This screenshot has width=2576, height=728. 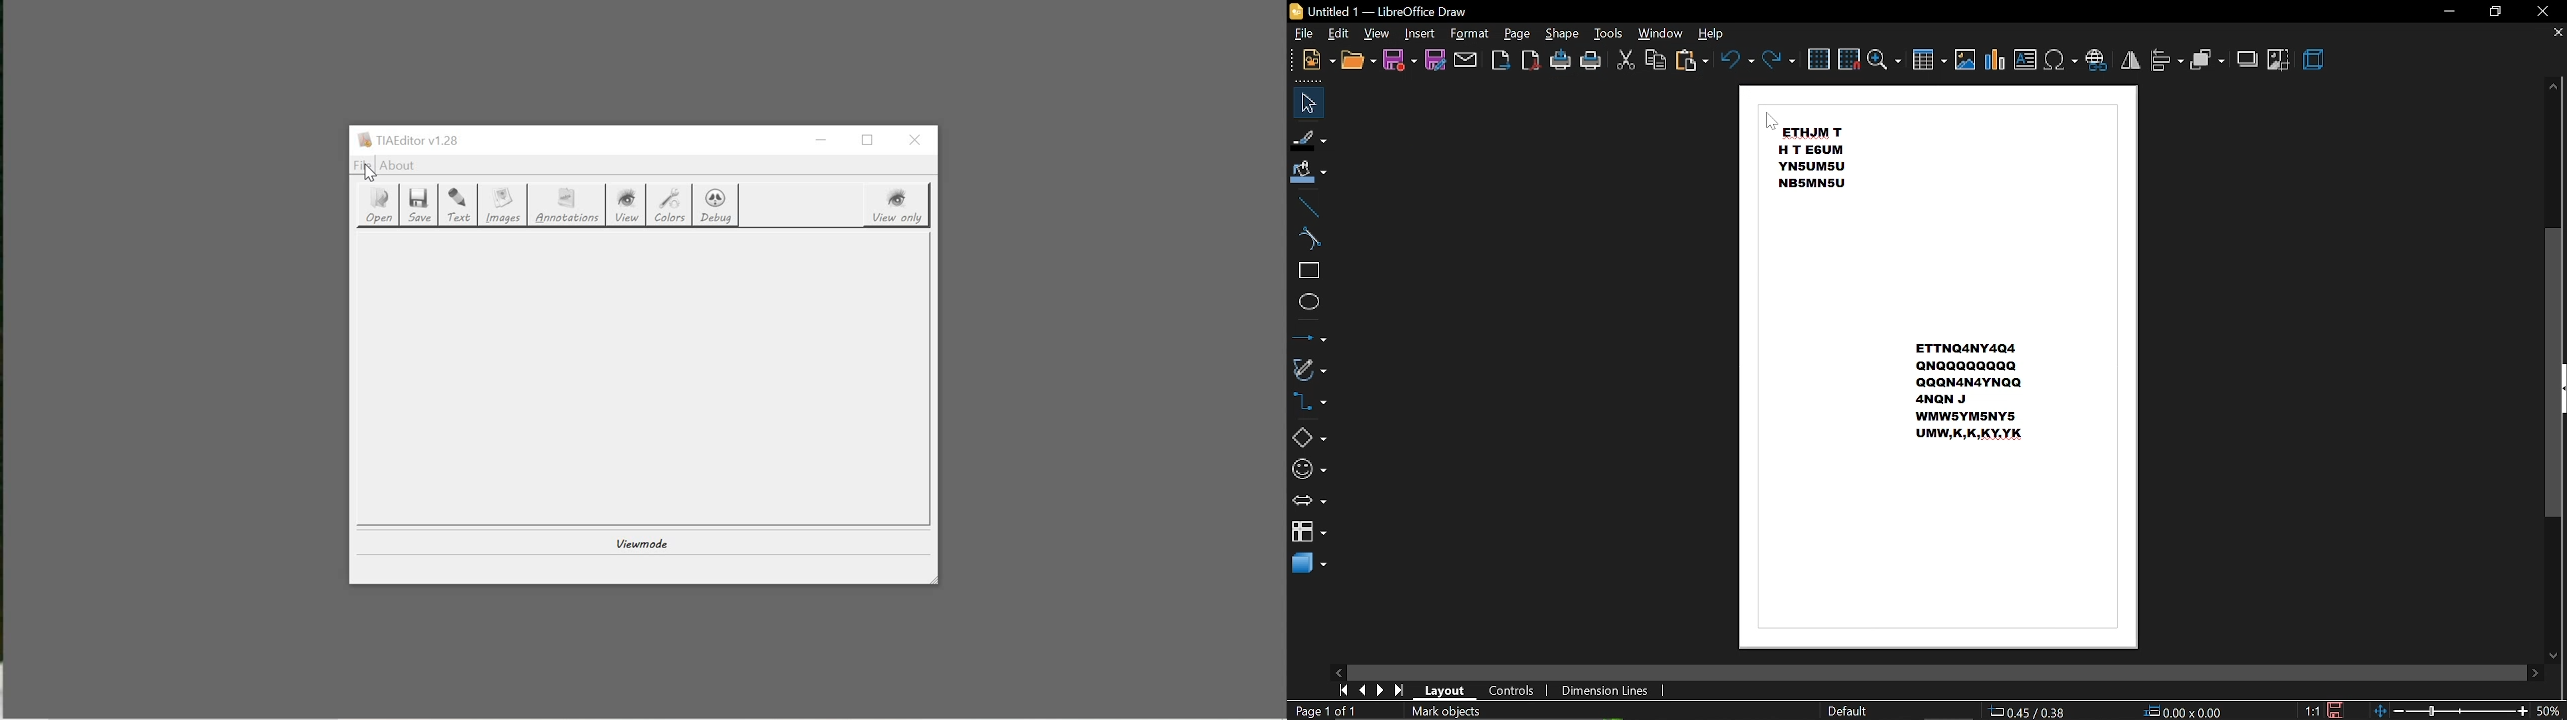 I want to click on close, so click(x=2545, y=11).